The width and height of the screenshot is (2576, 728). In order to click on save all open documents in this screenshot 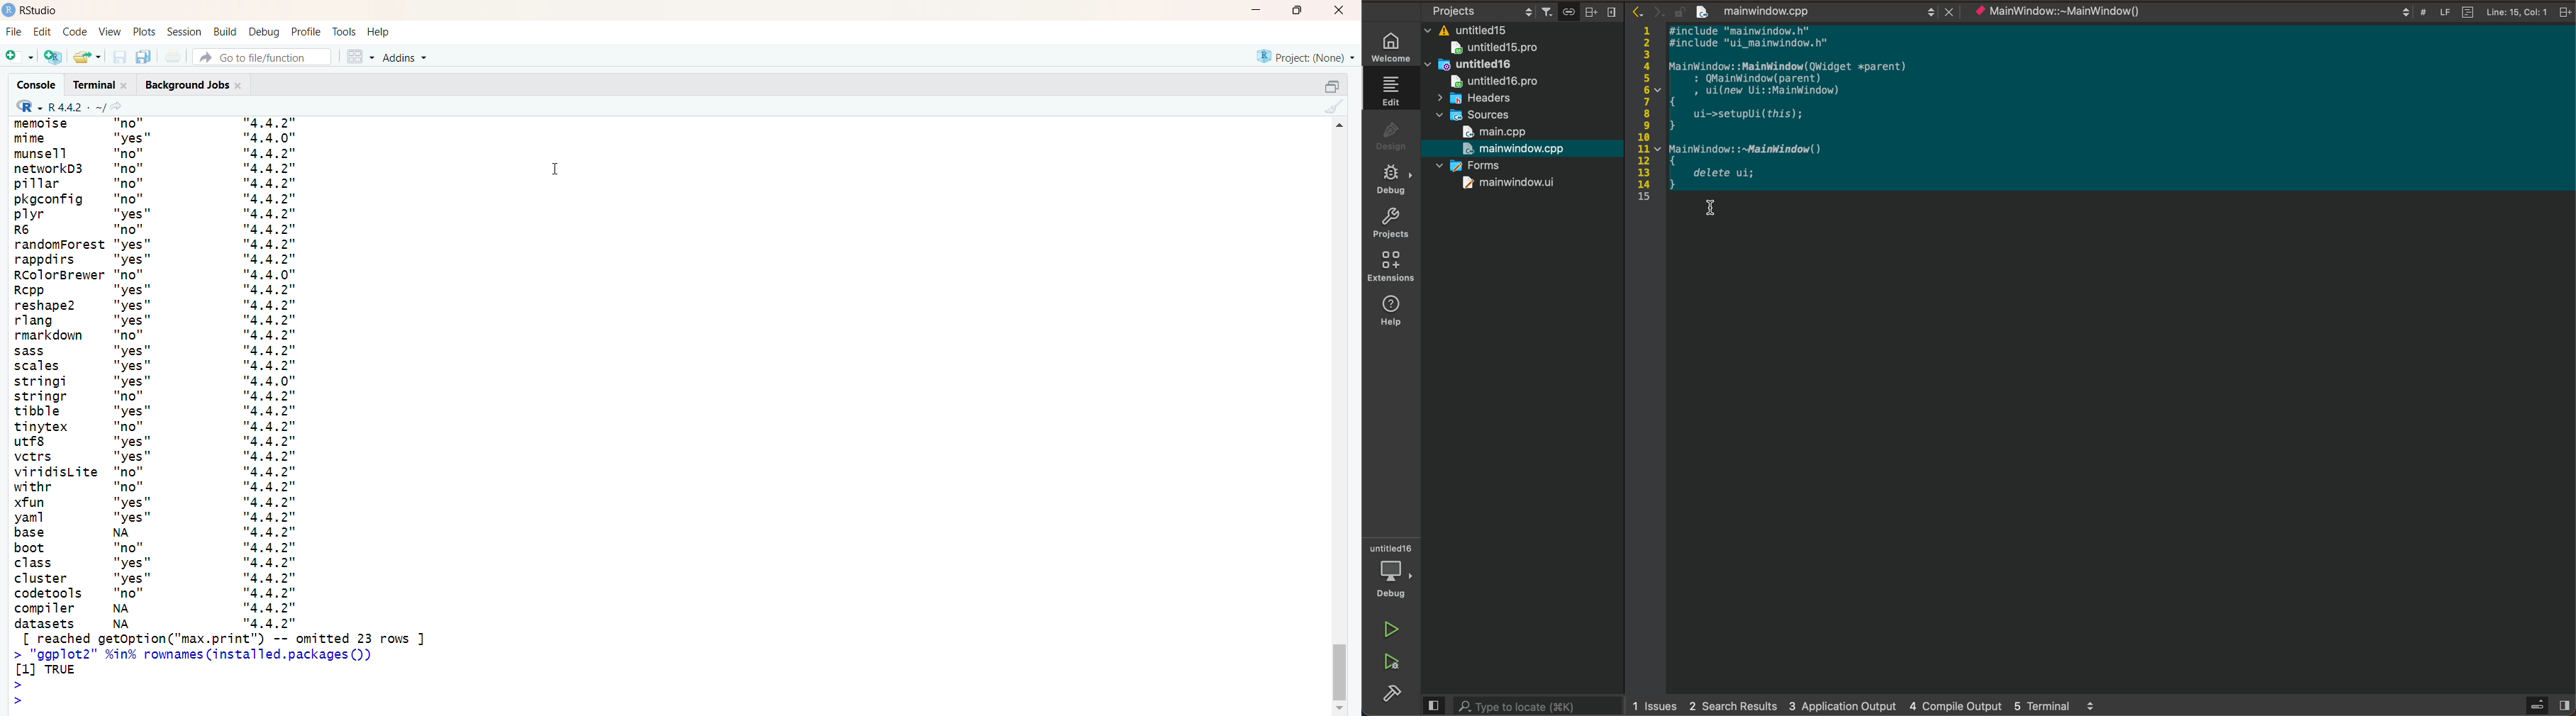, I will do `click(143, 57)`.